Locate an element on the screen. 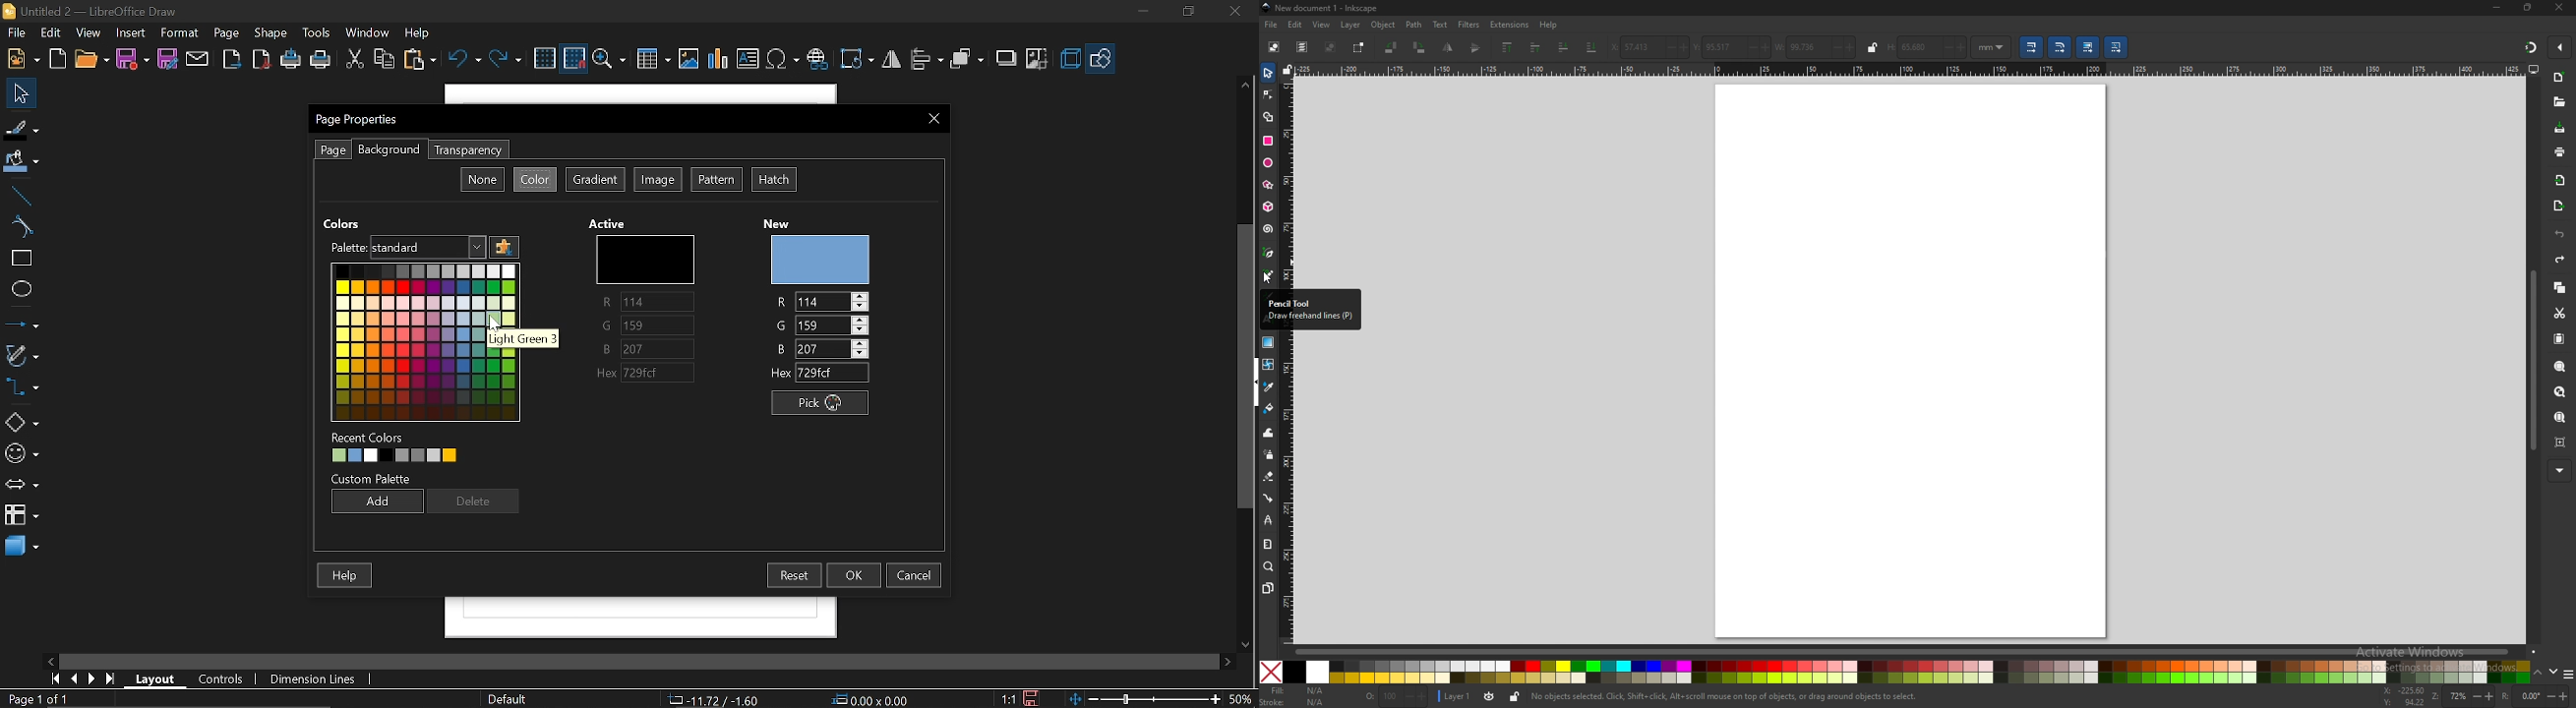  toggle layer visibility is located at coordinates (1490, 696).